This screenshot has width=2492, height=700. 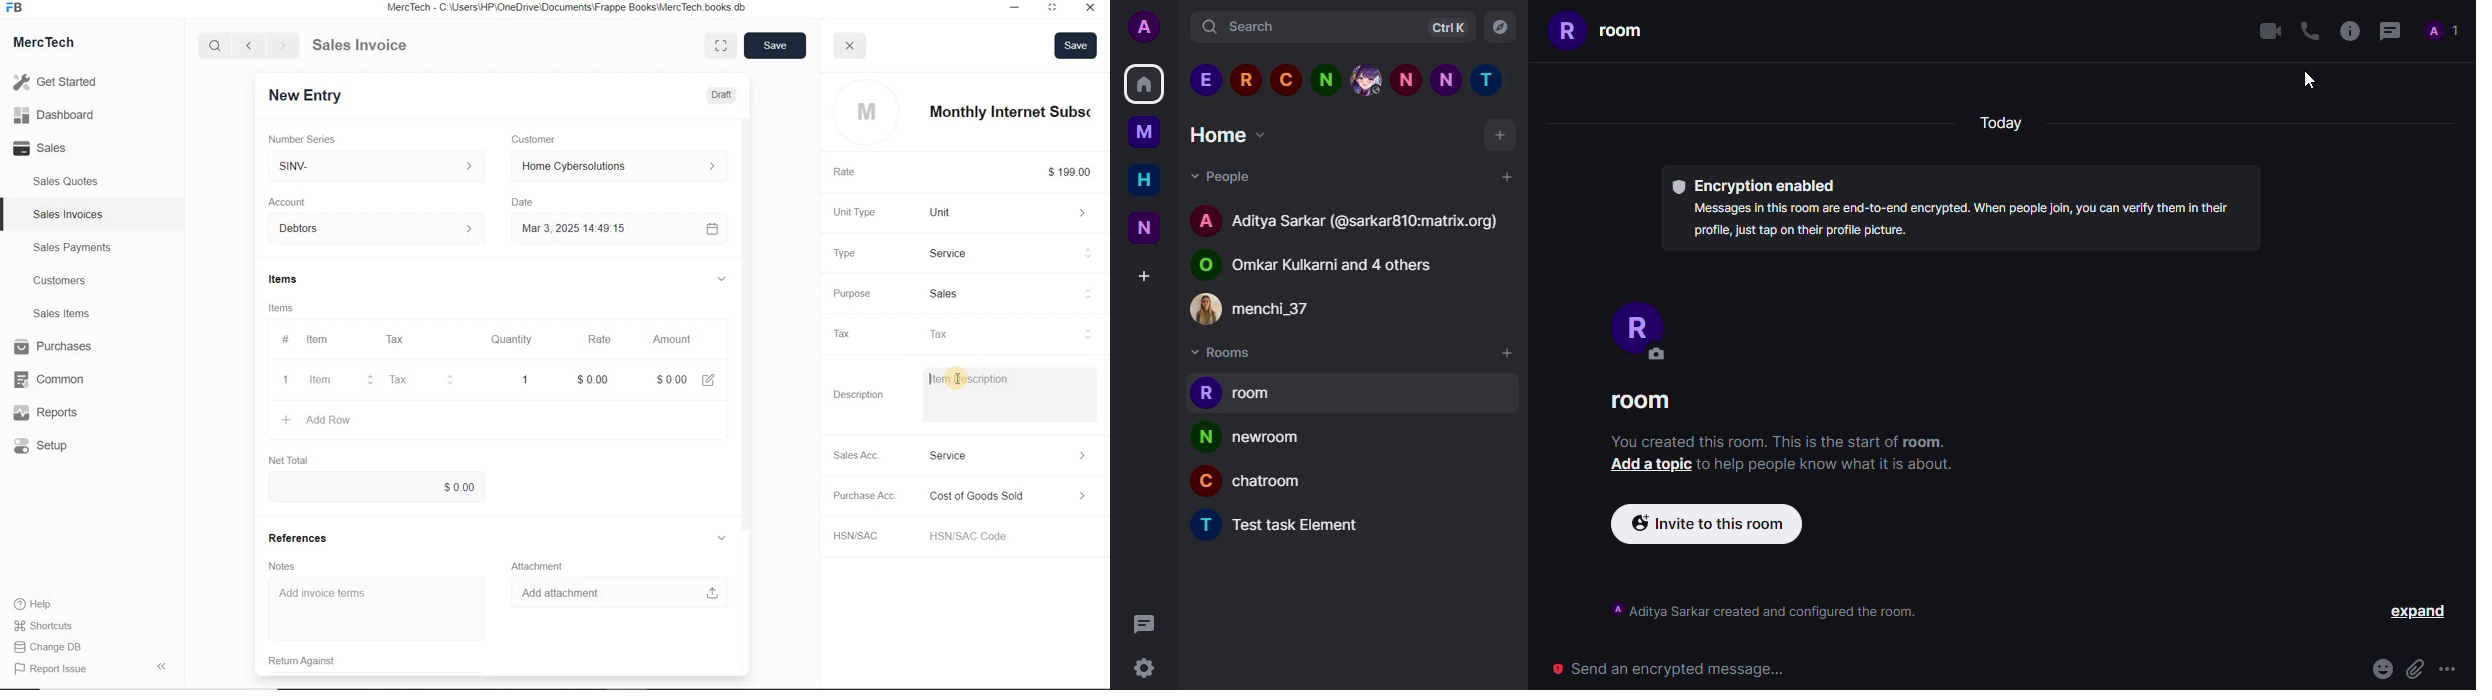 What do you see at coordinates (1003, 253) in the screenshot?
I see `Product` at bounding box center [1003, 253].